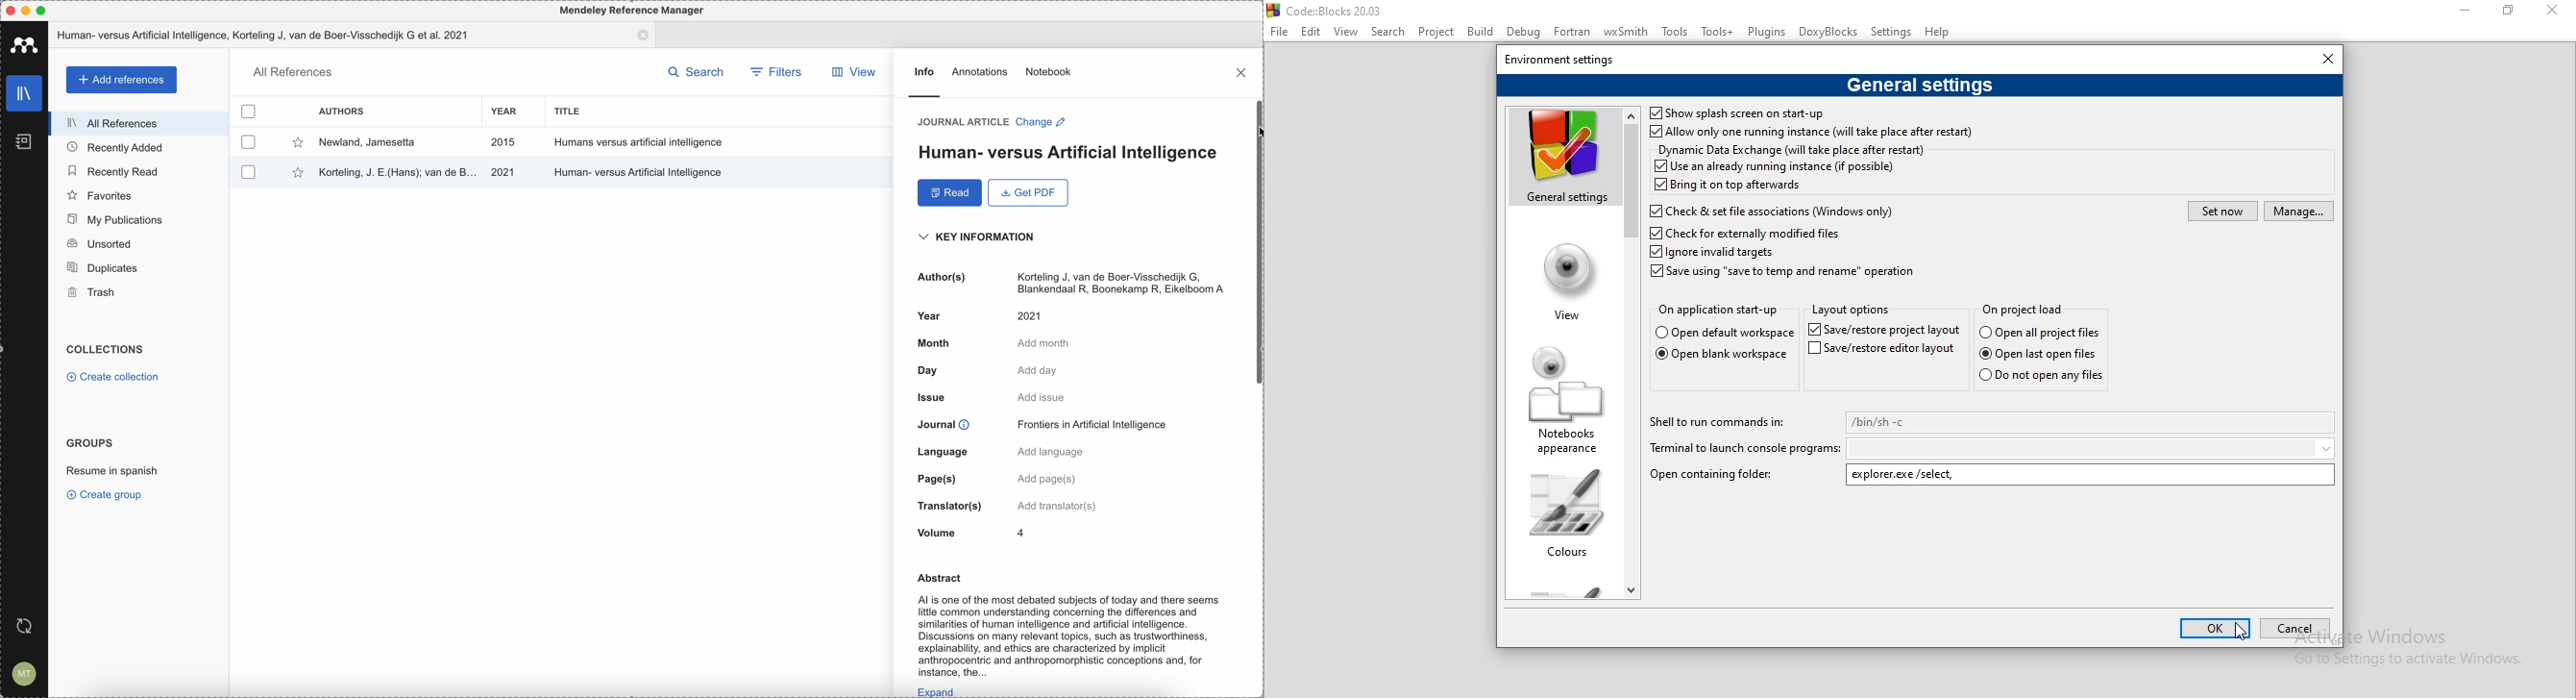 The image size is (2576, 700). What do you see at coordinates (1313, 34) in the screenshot?
I see `Edit` at bounding box center [1313, 34].